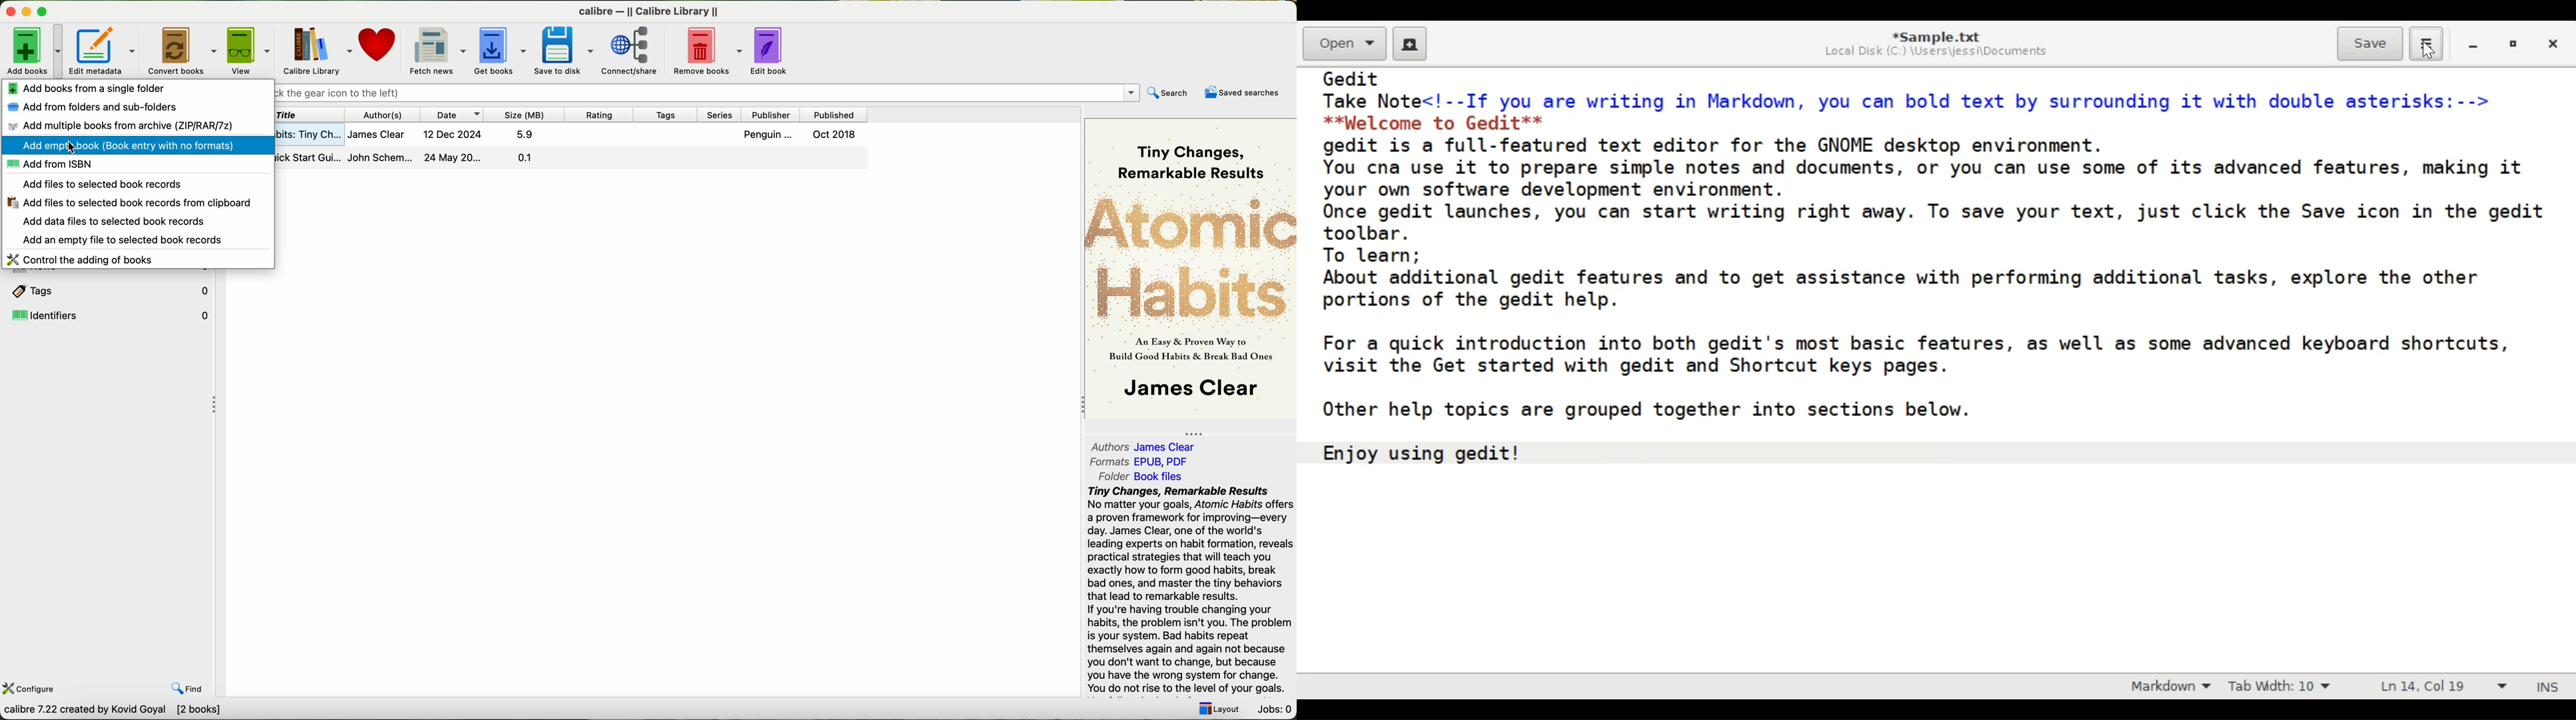  What do you see at coordinates (1140, 461) in the screenshot?
I see `formats` at bounding box center [1140, 461].